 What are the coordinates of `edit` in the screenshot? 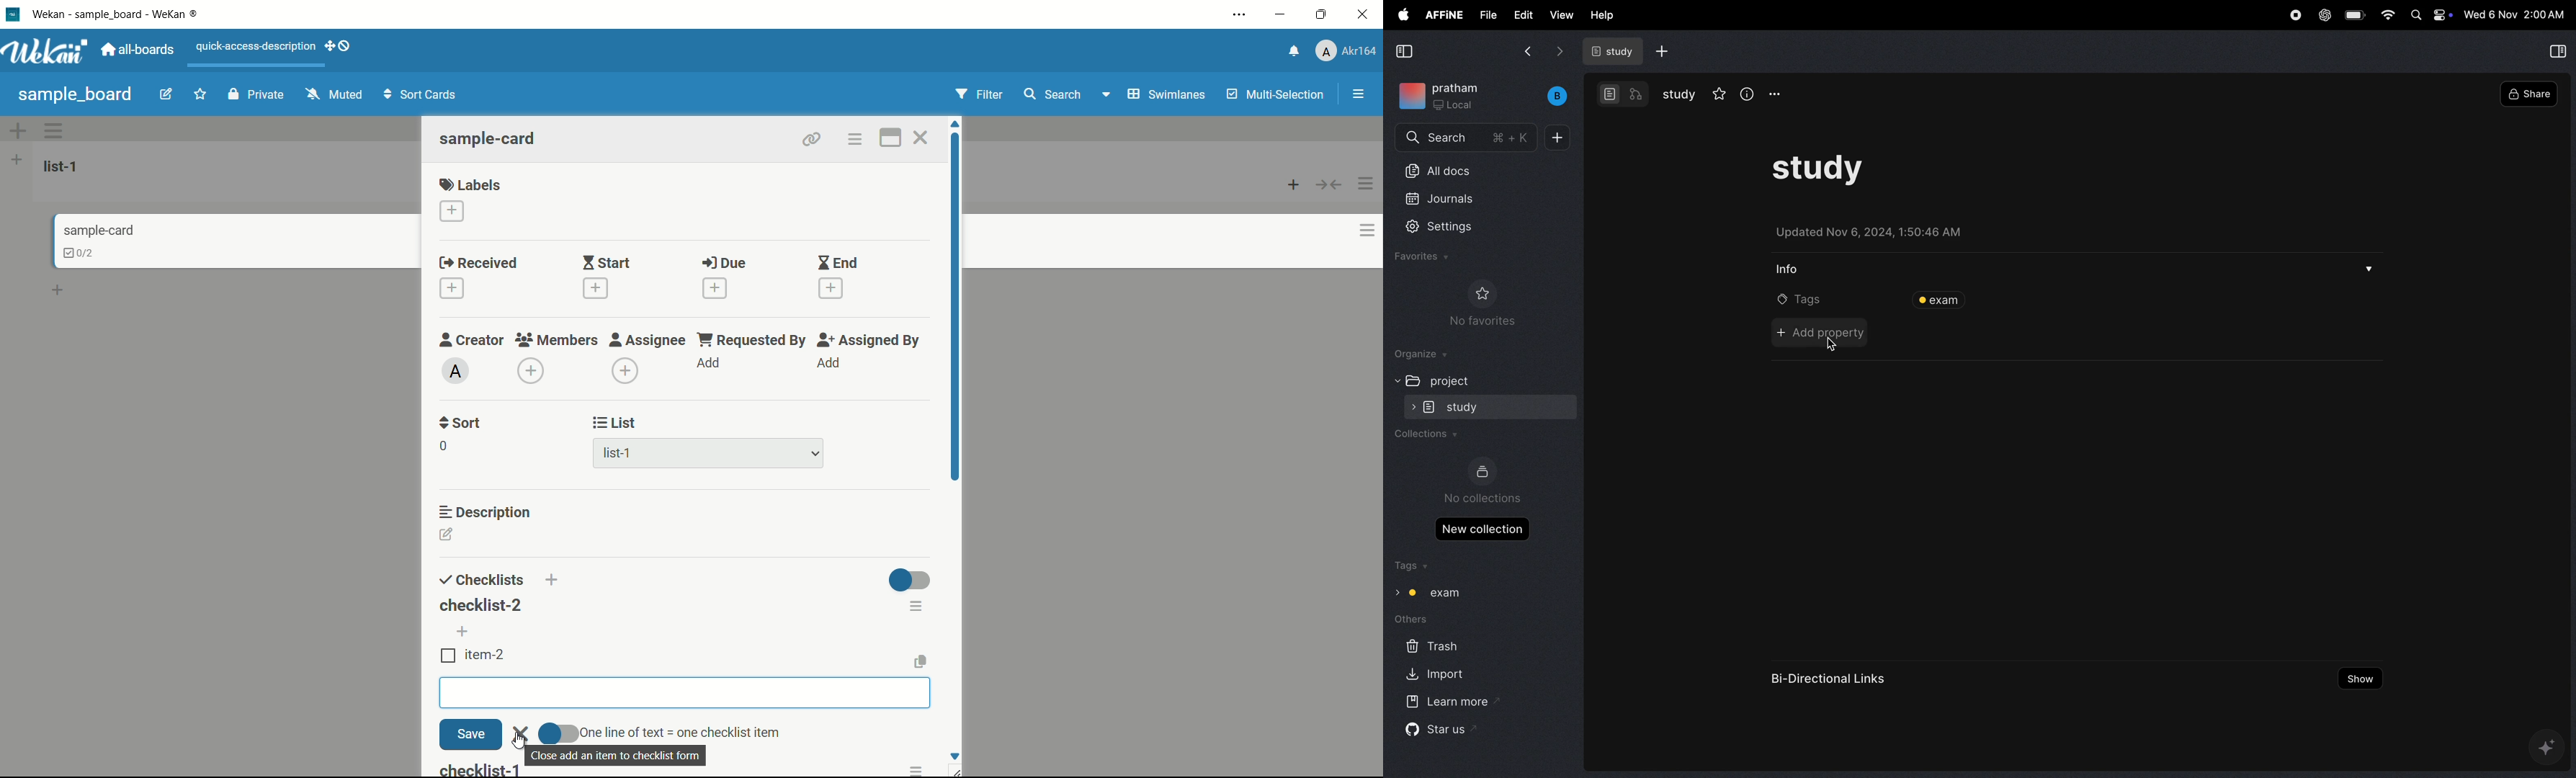 It's located at (1523, 15).